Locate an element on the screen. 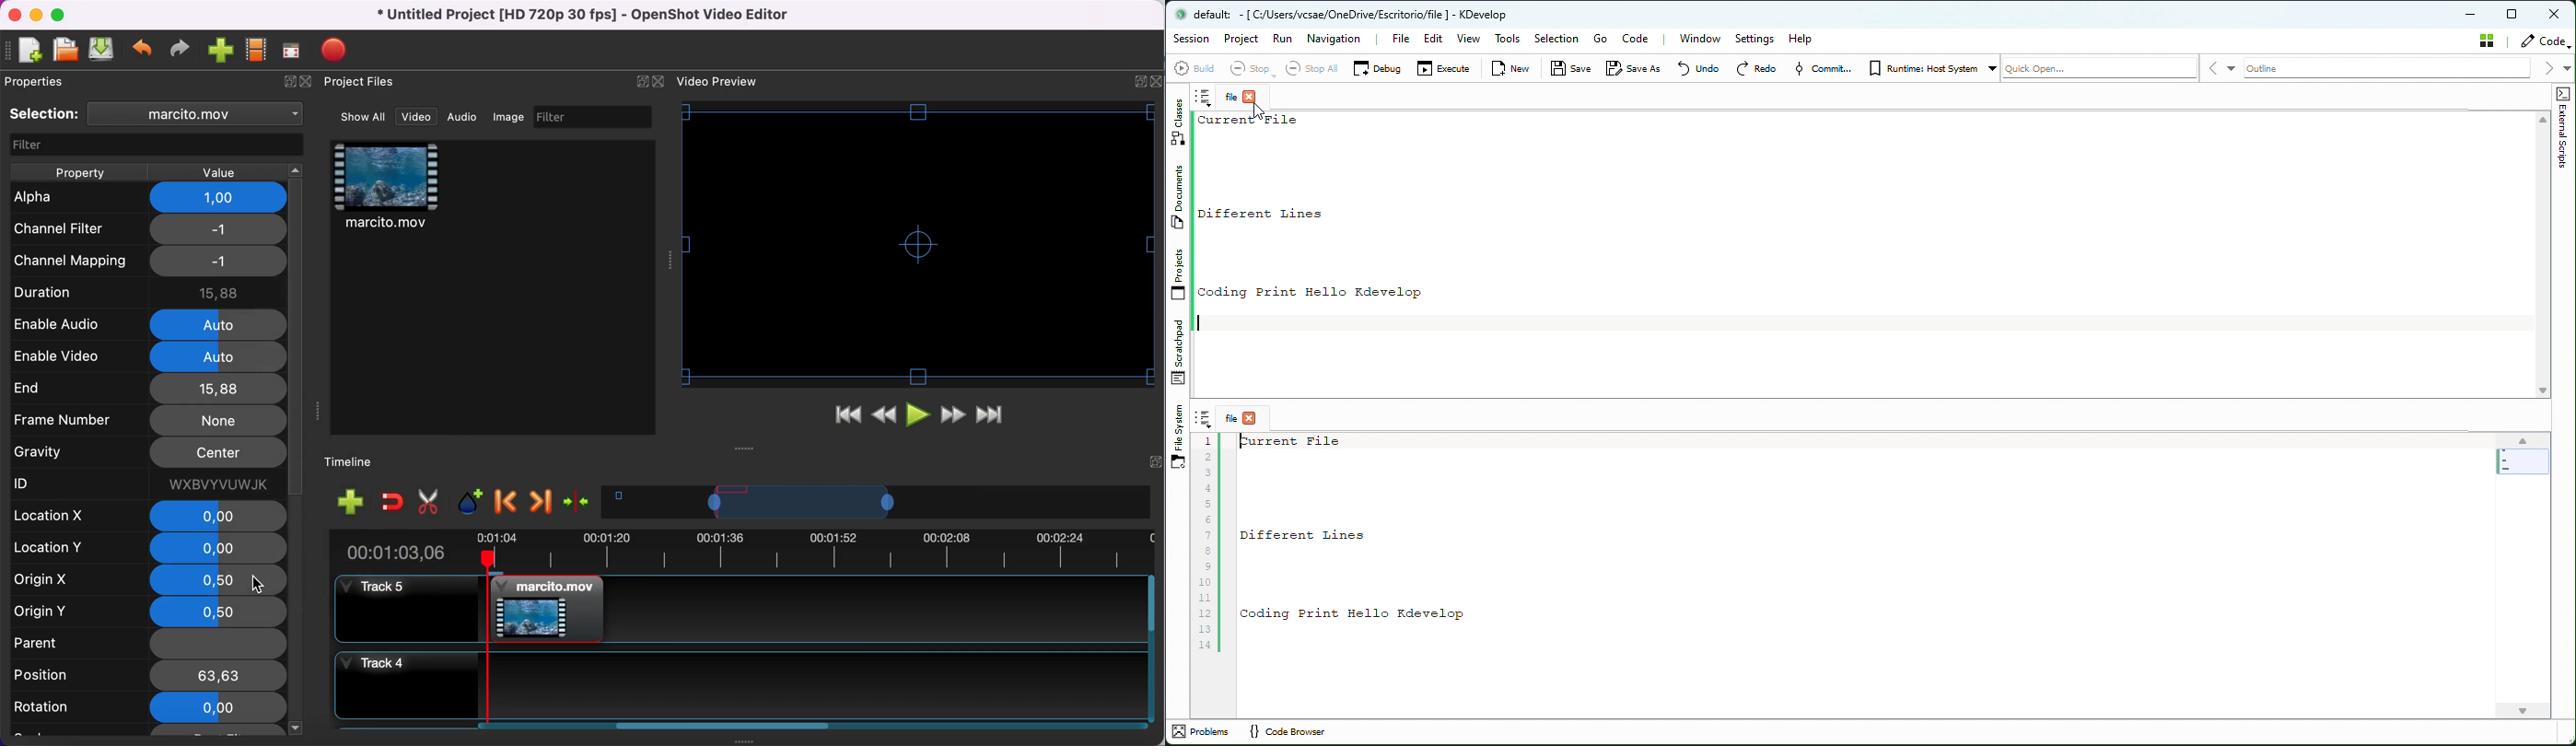  filter is located at coordinates (595, 116).